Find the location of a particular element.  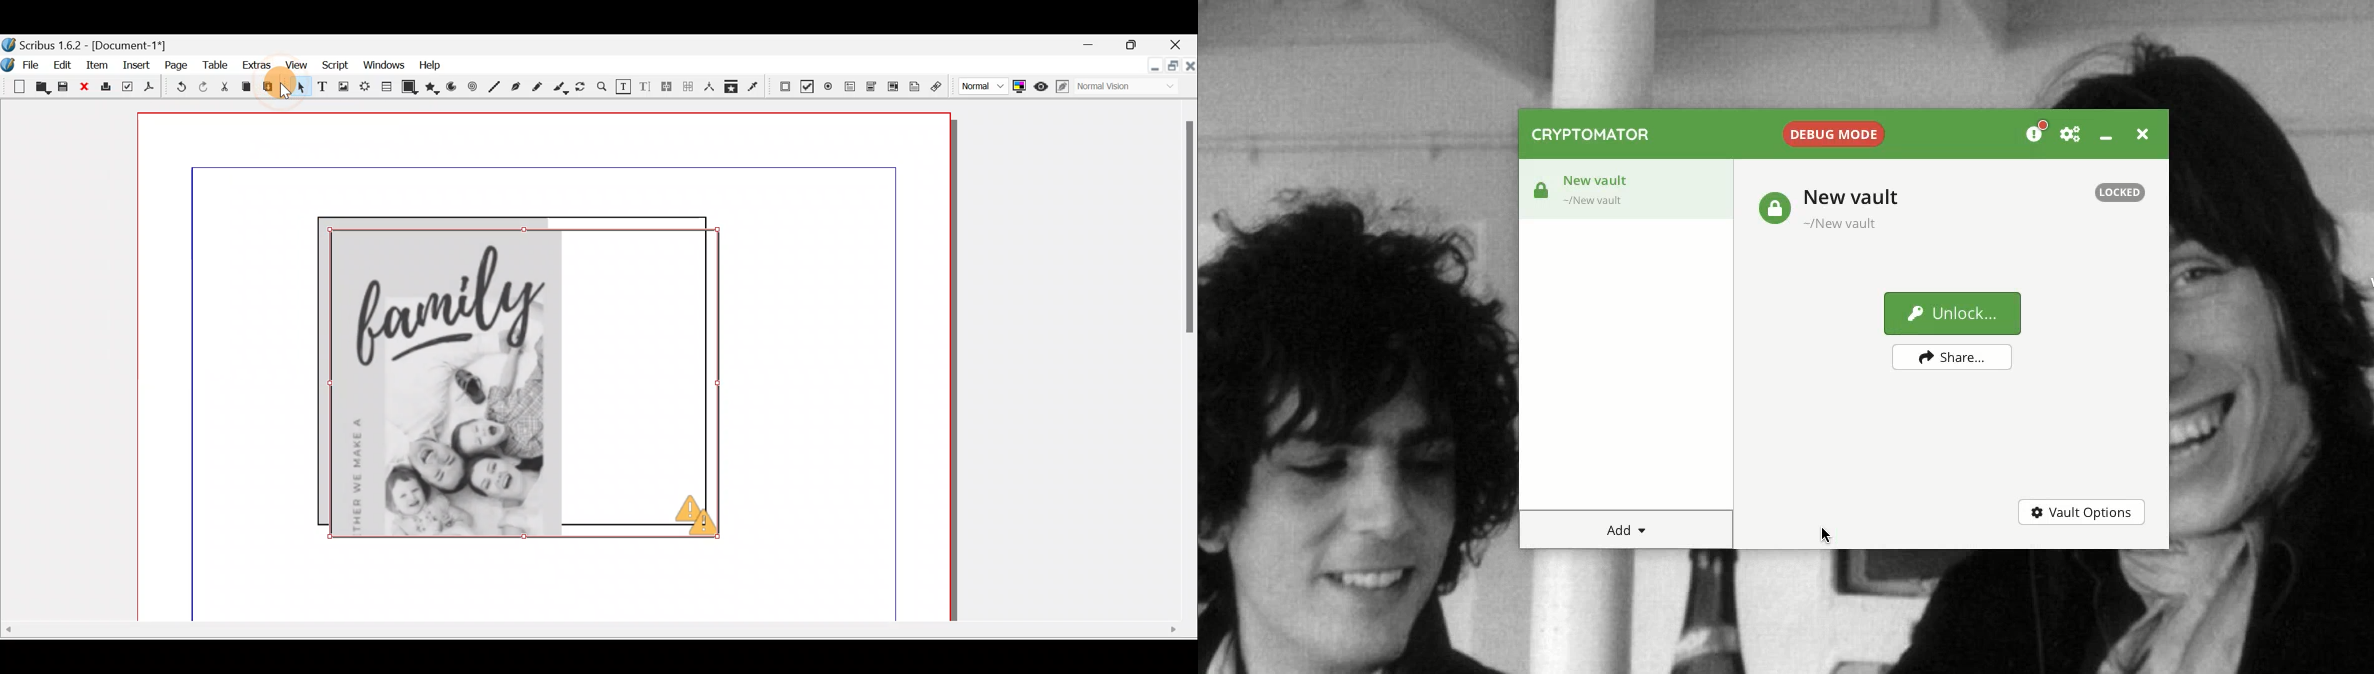

Windows is located at coordinates (381, 64).